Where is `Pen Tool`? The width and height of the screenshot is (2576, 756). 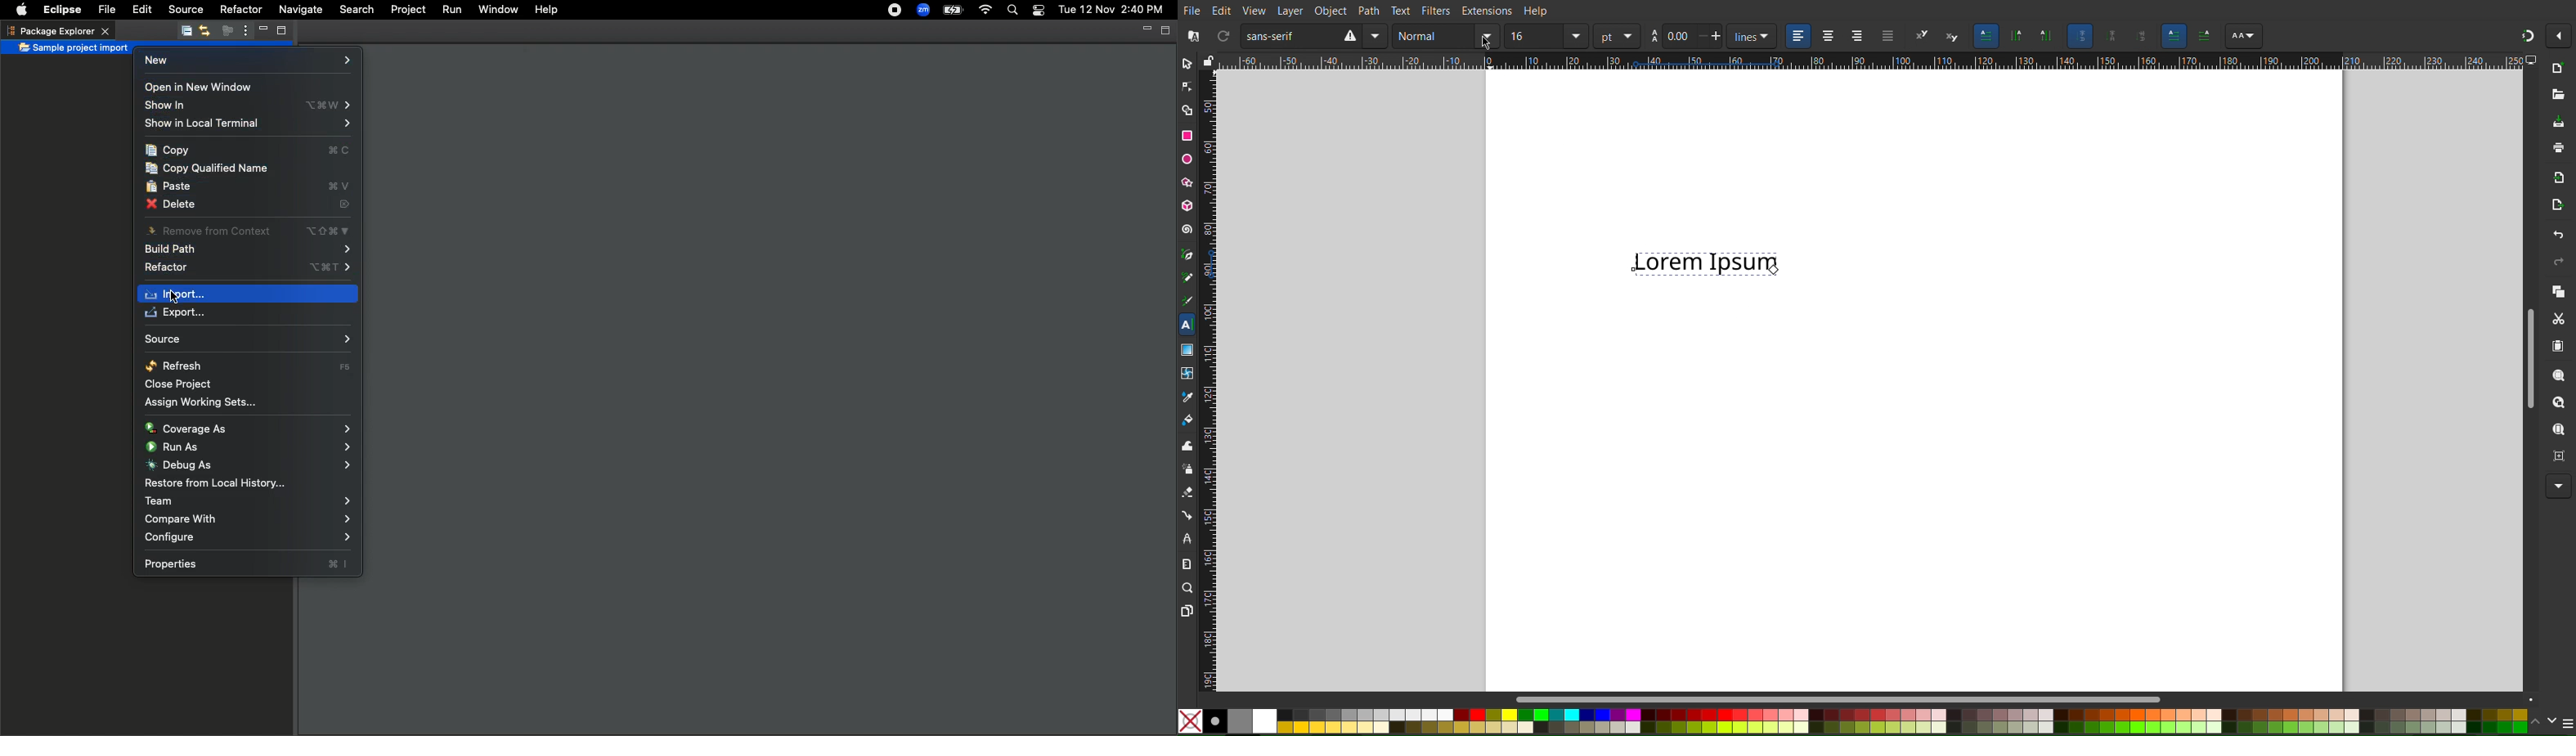 Pen Tool is located at coordinates (1188, 255).